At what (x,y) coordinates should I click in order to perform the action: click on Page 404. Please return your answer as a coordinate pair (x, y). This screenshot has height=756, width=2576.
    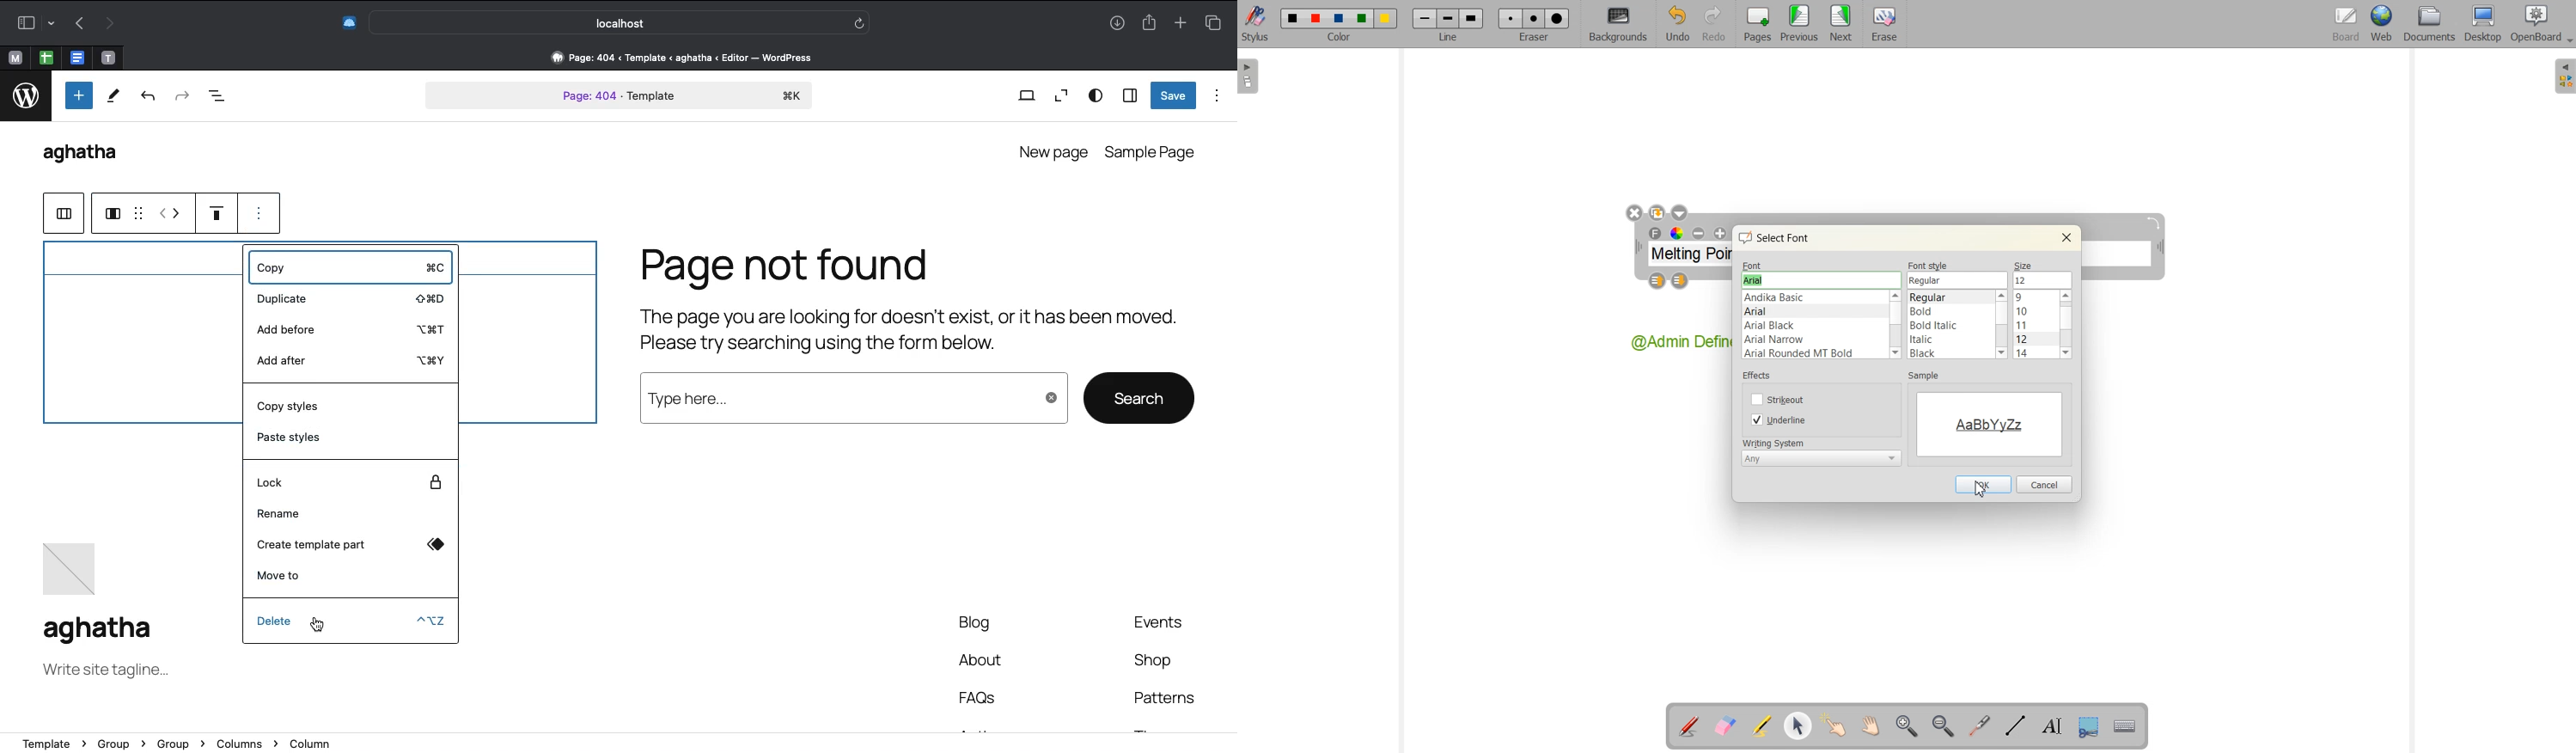
    Looking at the image, I should click on (620, 97).